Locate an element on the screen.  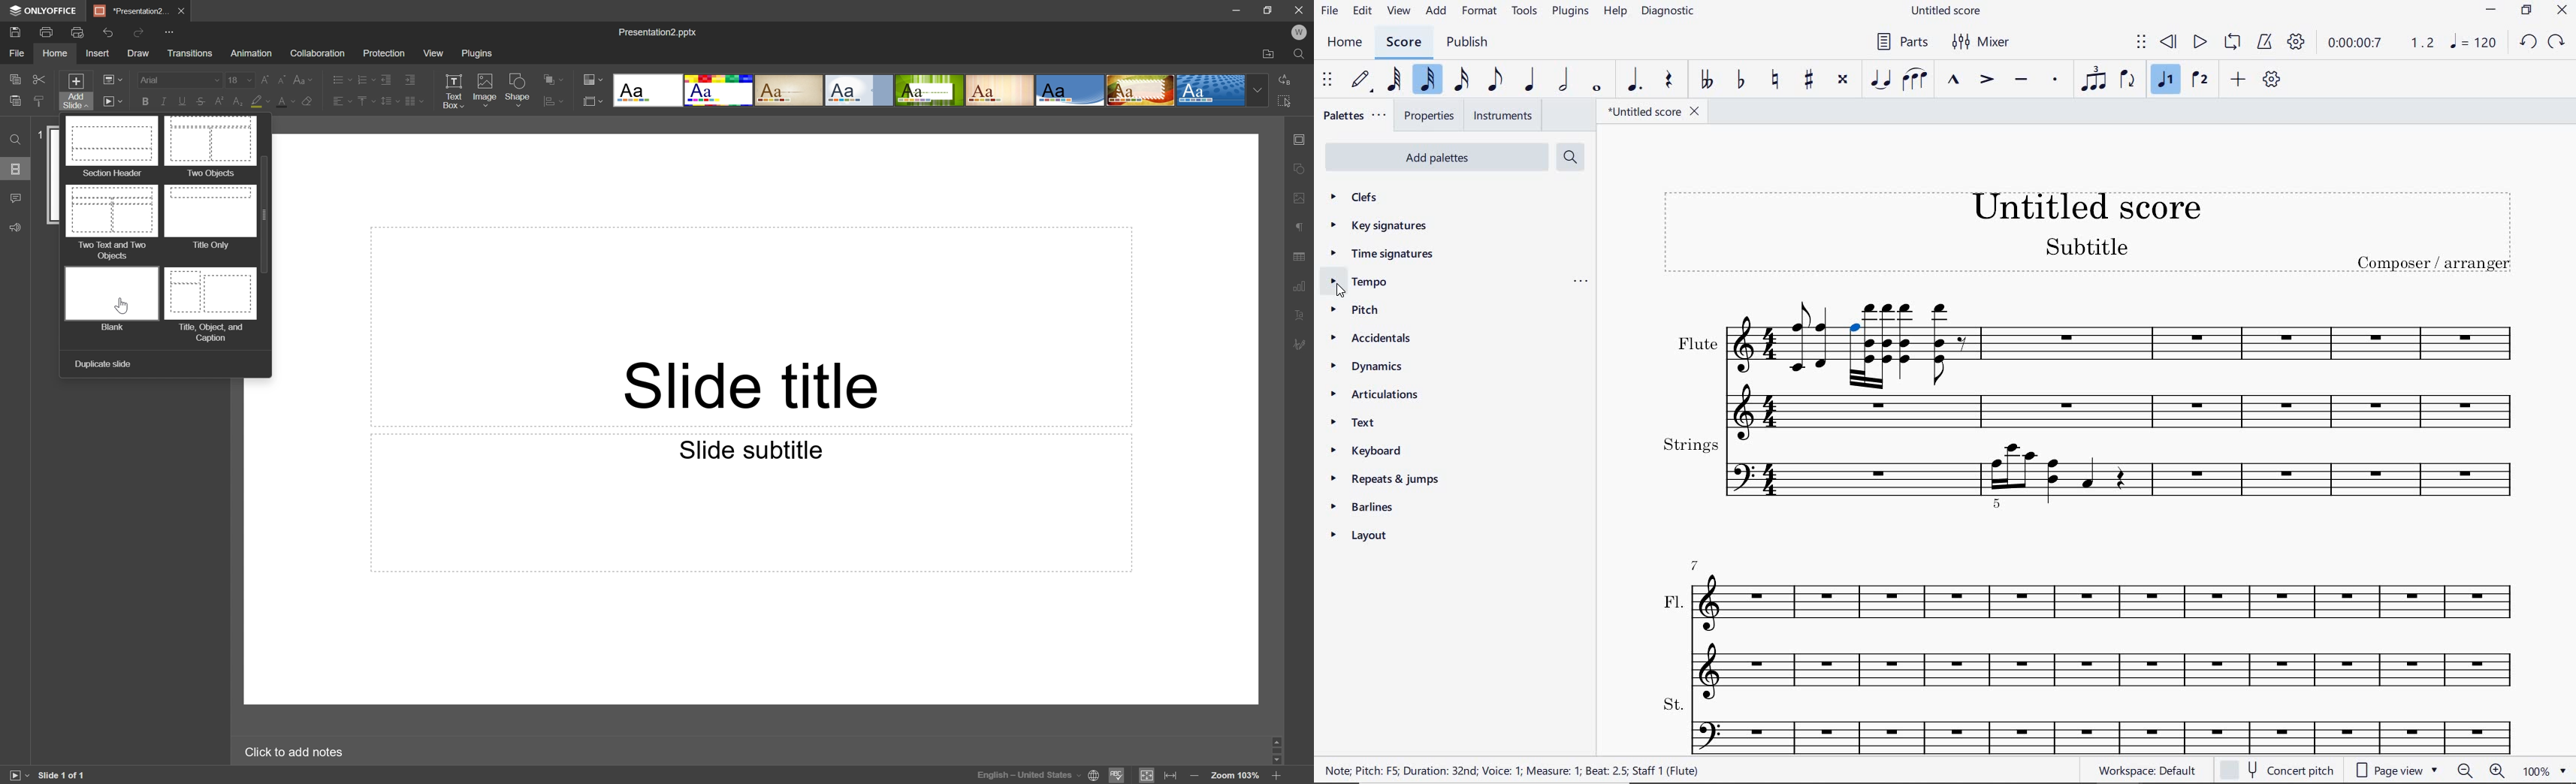
Font color is located at coordinates (283, 99).